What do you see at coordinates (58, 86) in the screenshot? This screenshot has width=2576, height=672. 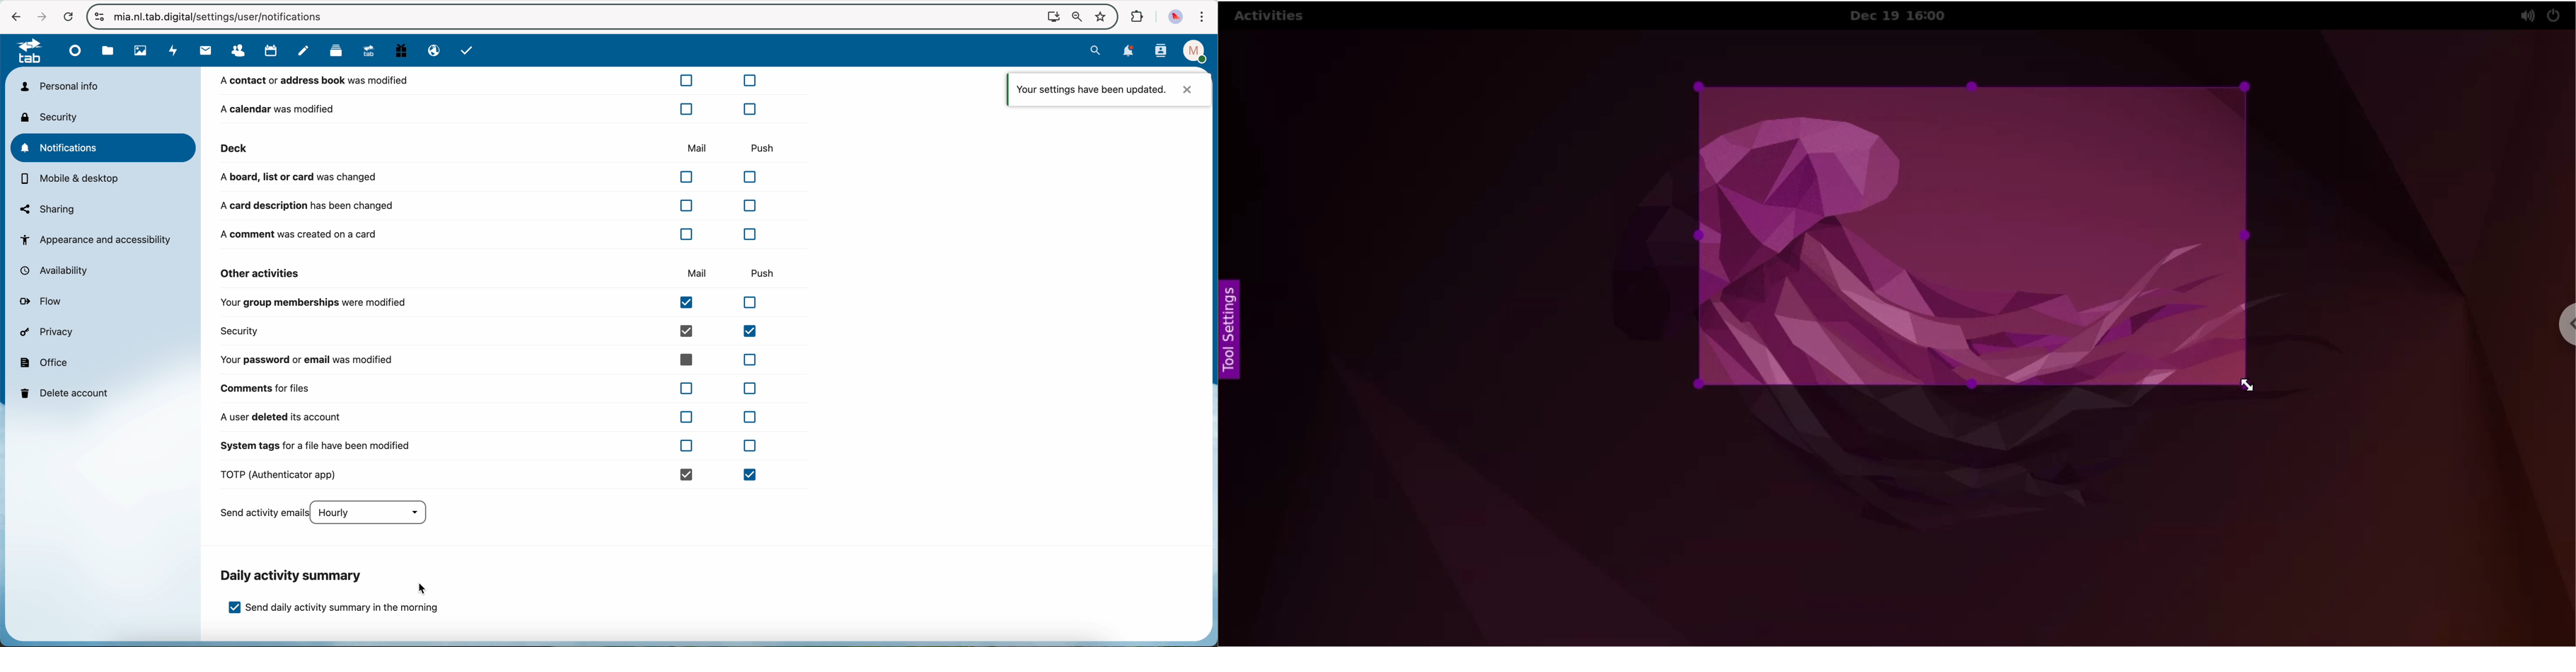 I see `personal info` at bounding box center [58, 86].